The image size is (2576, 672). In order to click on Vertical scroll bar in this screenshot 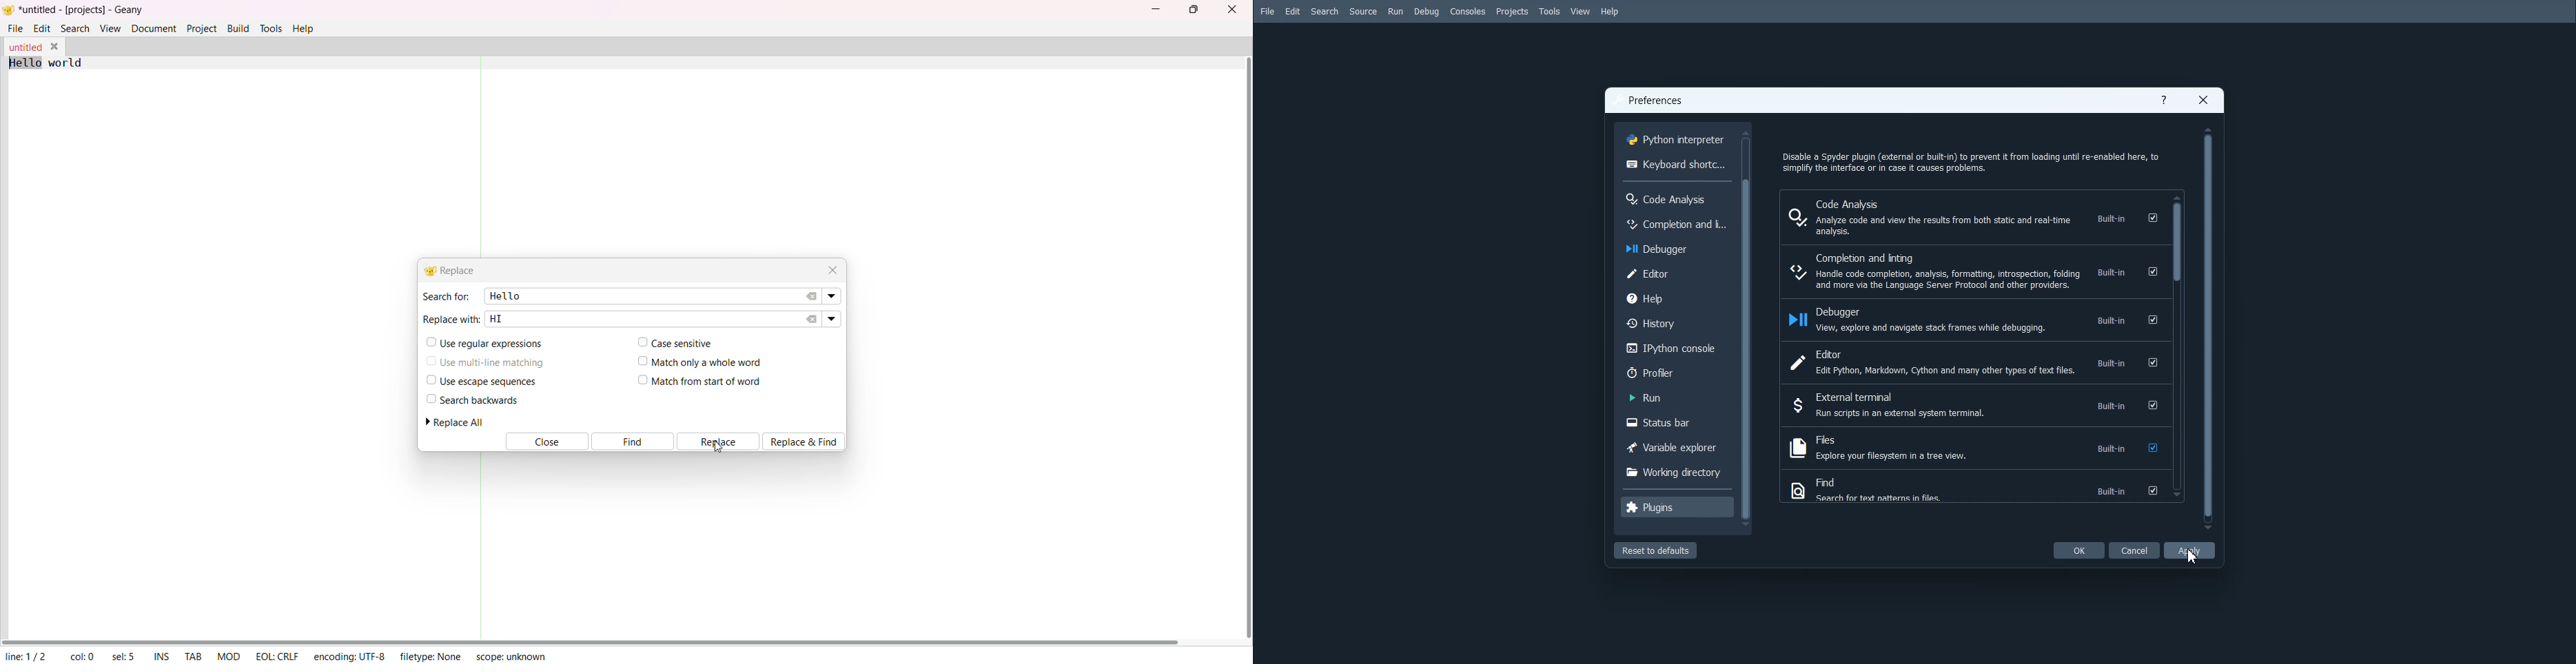, I will do `click(2208, 326)`.